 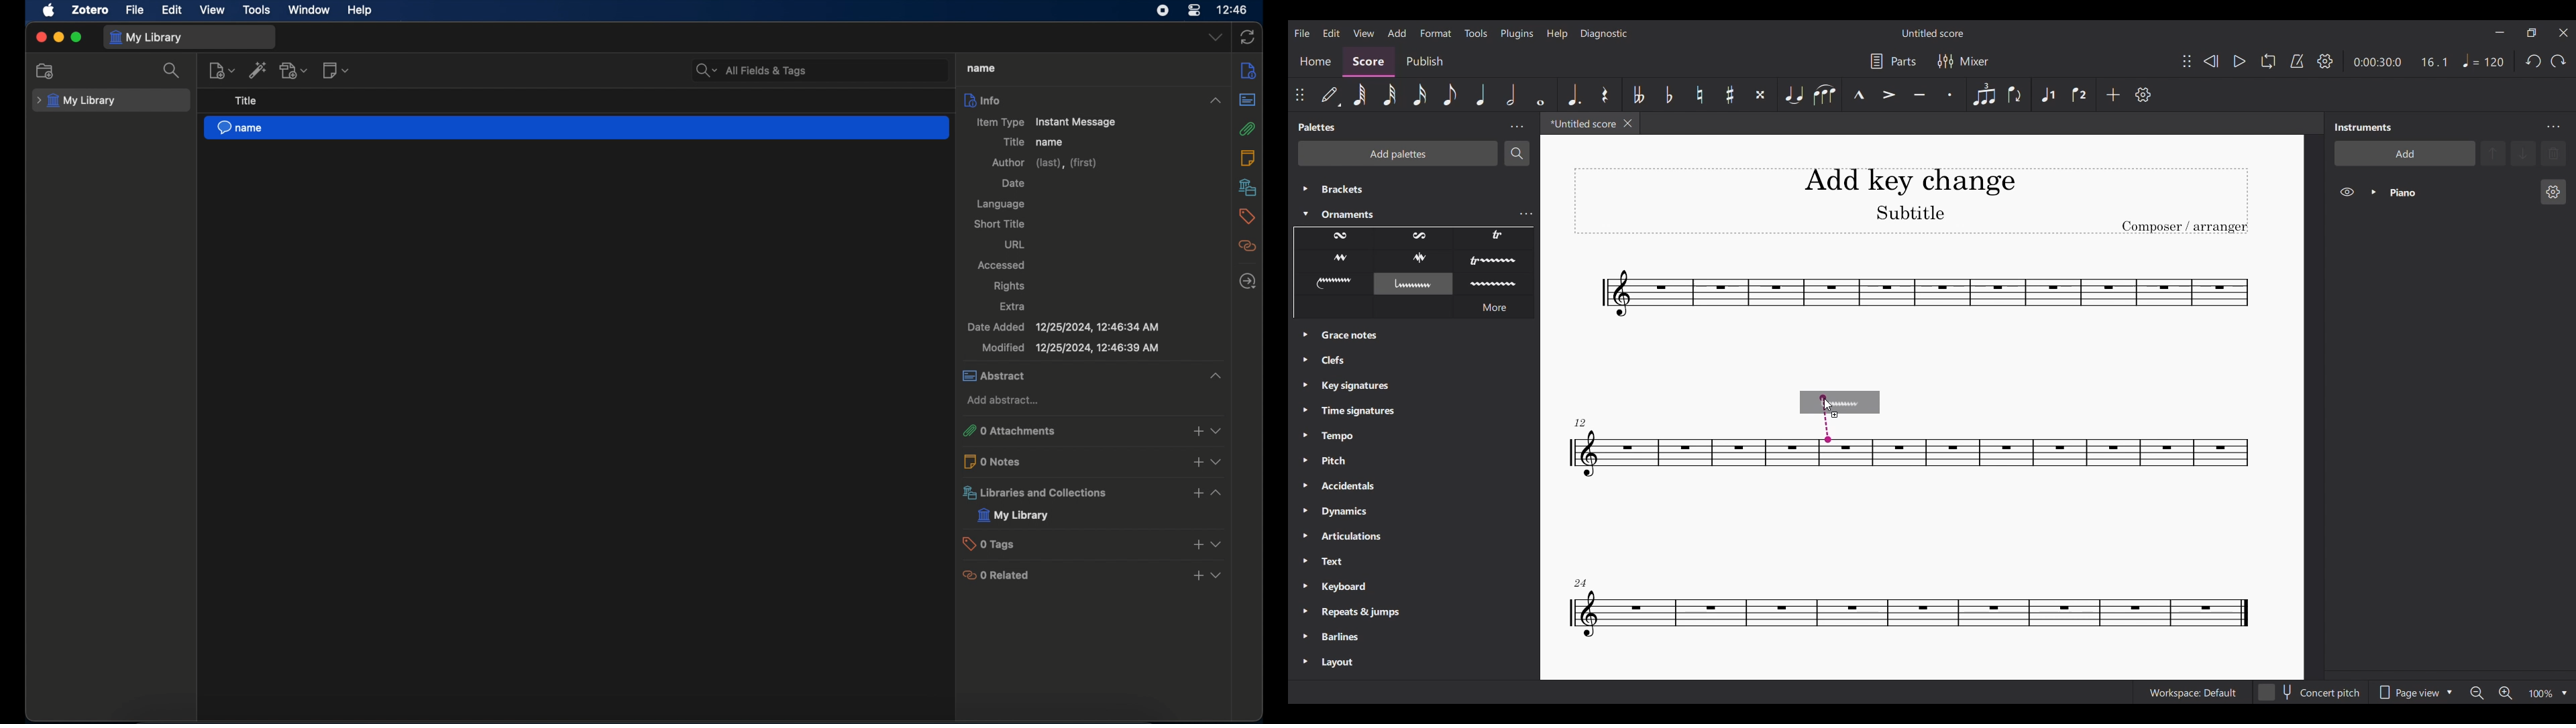 What do you see at coordinates (1216, 38) in the screenshot?
I see `drop-down` at bounding box center [1216, 38].